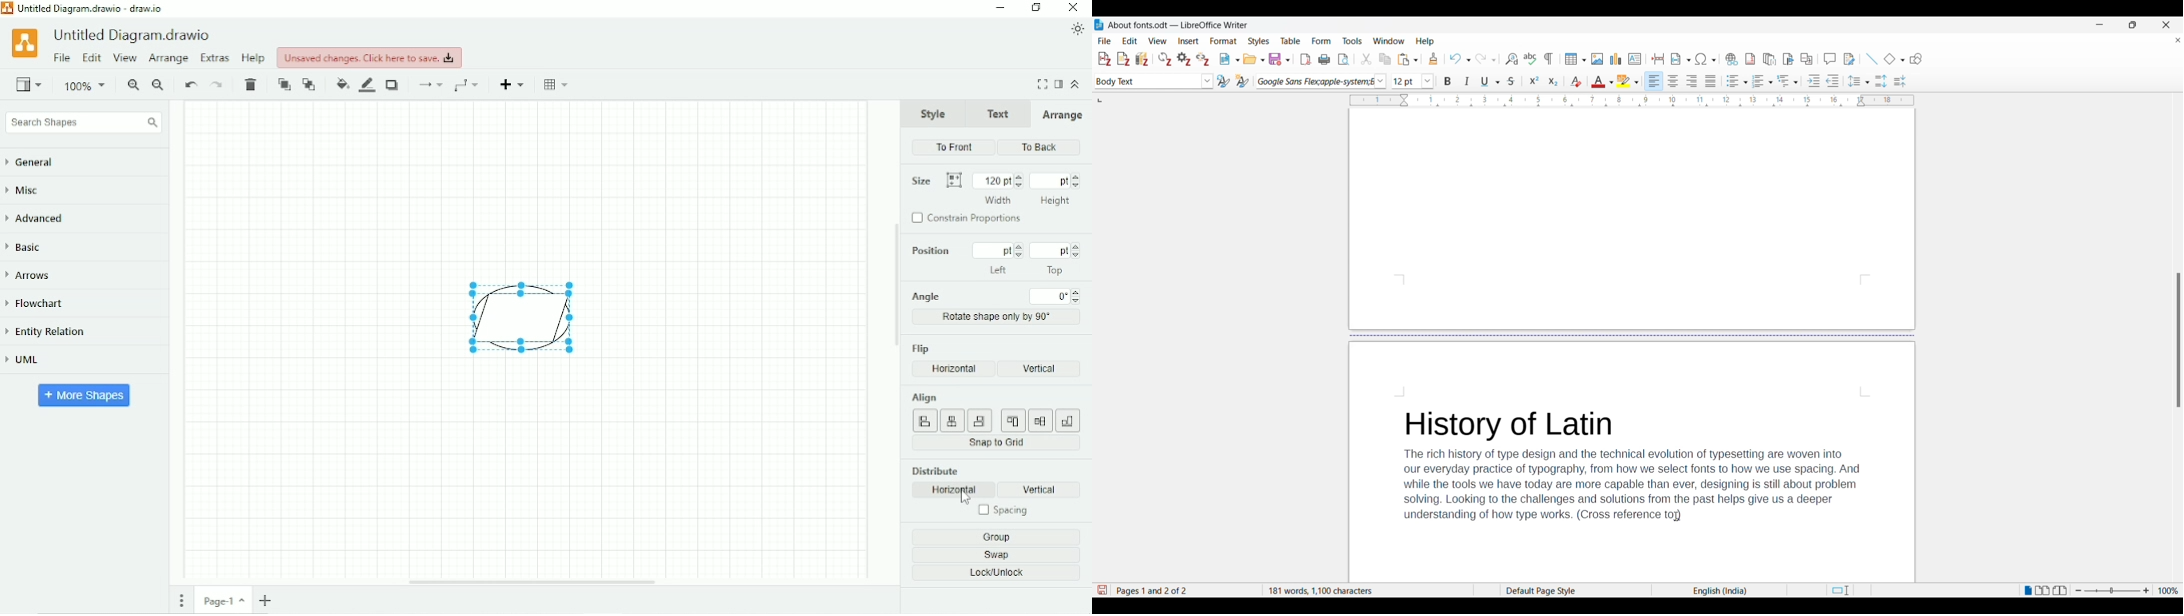  Describe the element at coordinates (1142, 59) in the screenshot. I see `Add/Edit bibliography` at that location.